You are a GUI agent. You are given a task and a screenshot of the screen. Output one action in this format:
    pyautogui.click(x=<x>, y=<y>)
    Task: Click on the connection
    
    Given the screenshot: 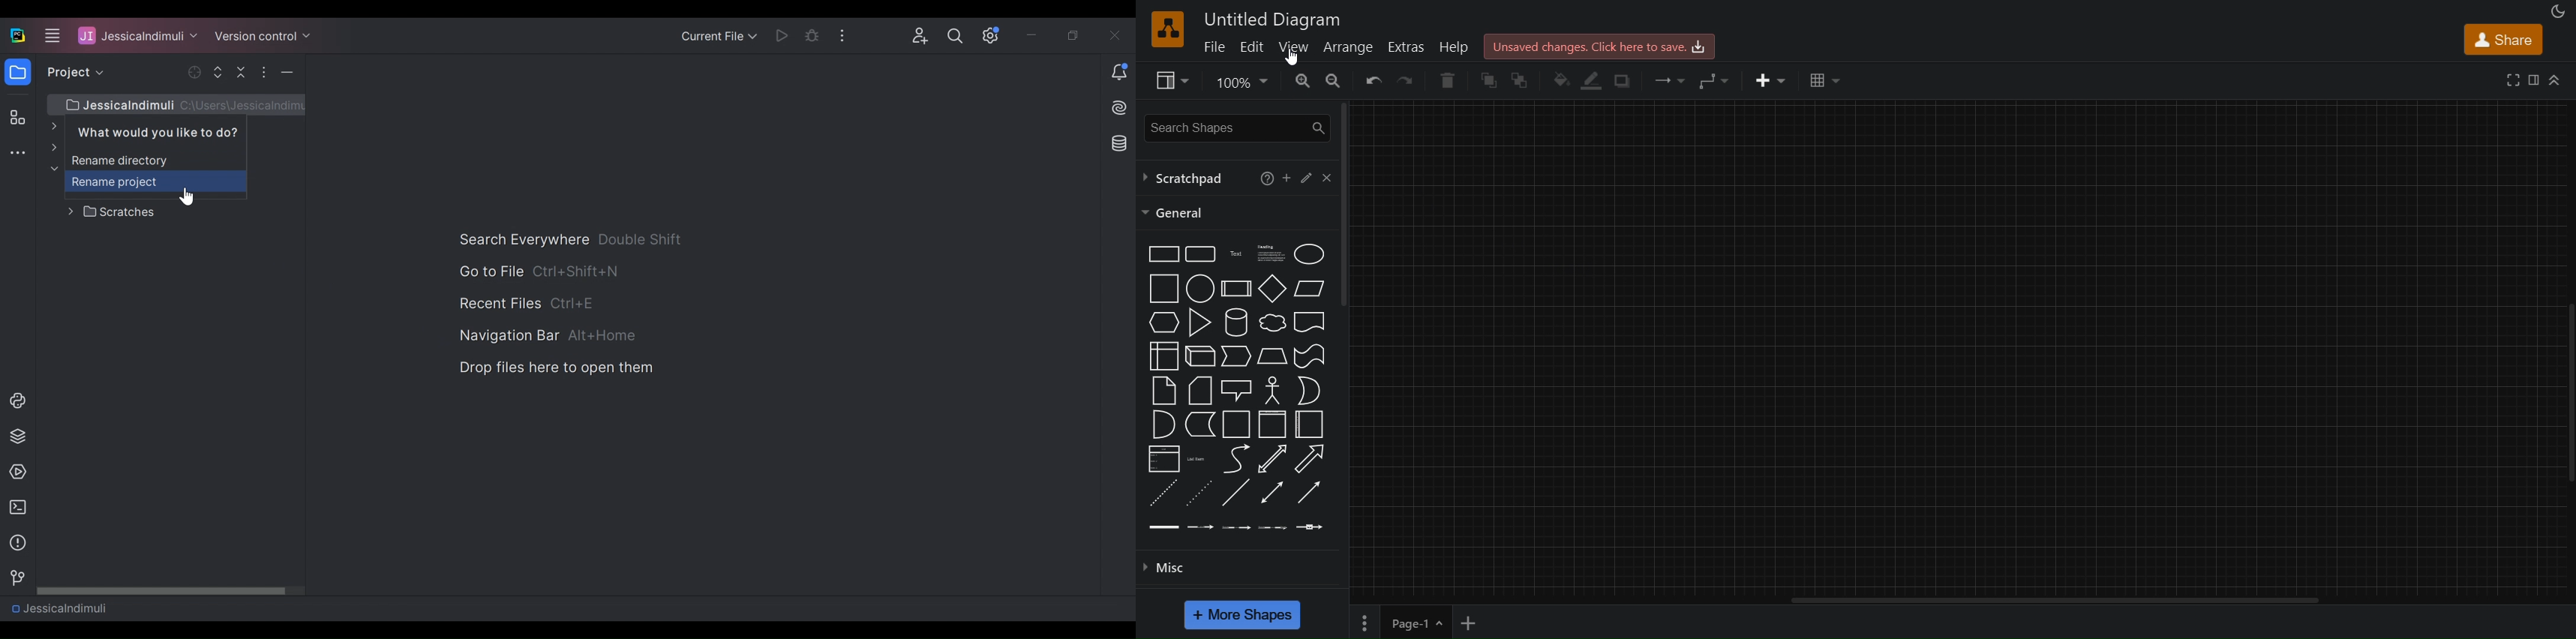 What is the action you would take?
    pyautogui.click(x=1668, y=80)
    